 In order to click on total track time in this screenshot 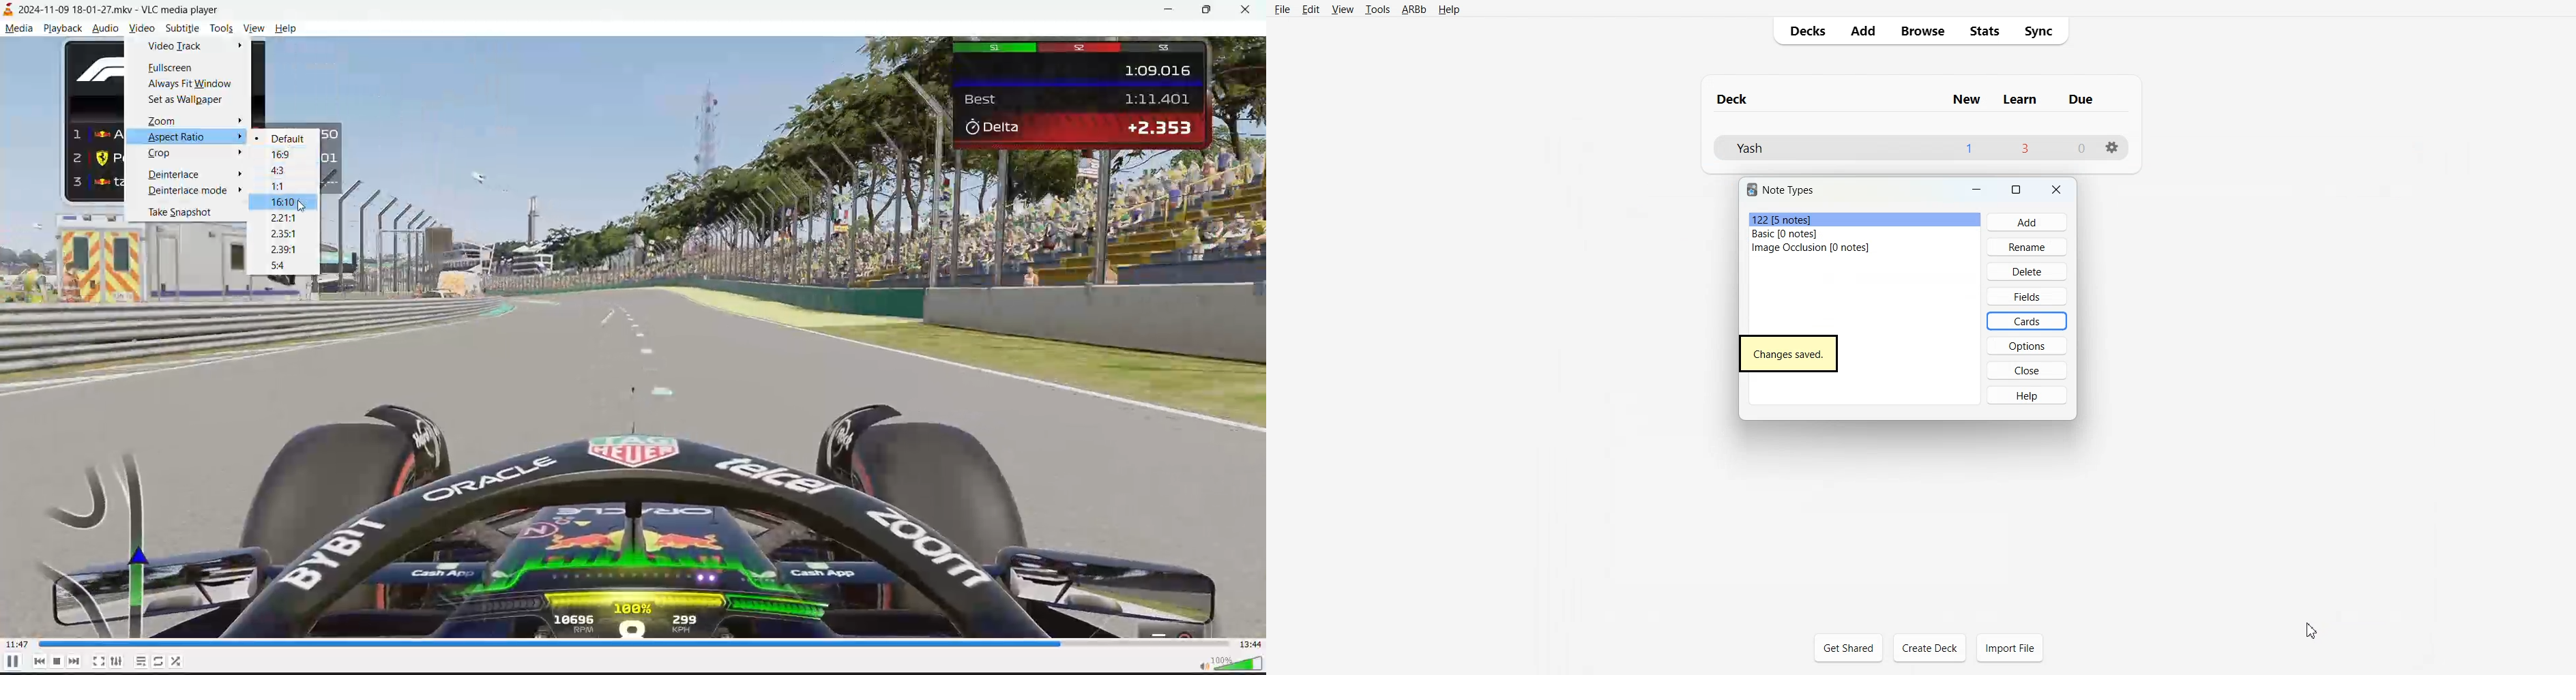, I will do `click(1251, 644)`.